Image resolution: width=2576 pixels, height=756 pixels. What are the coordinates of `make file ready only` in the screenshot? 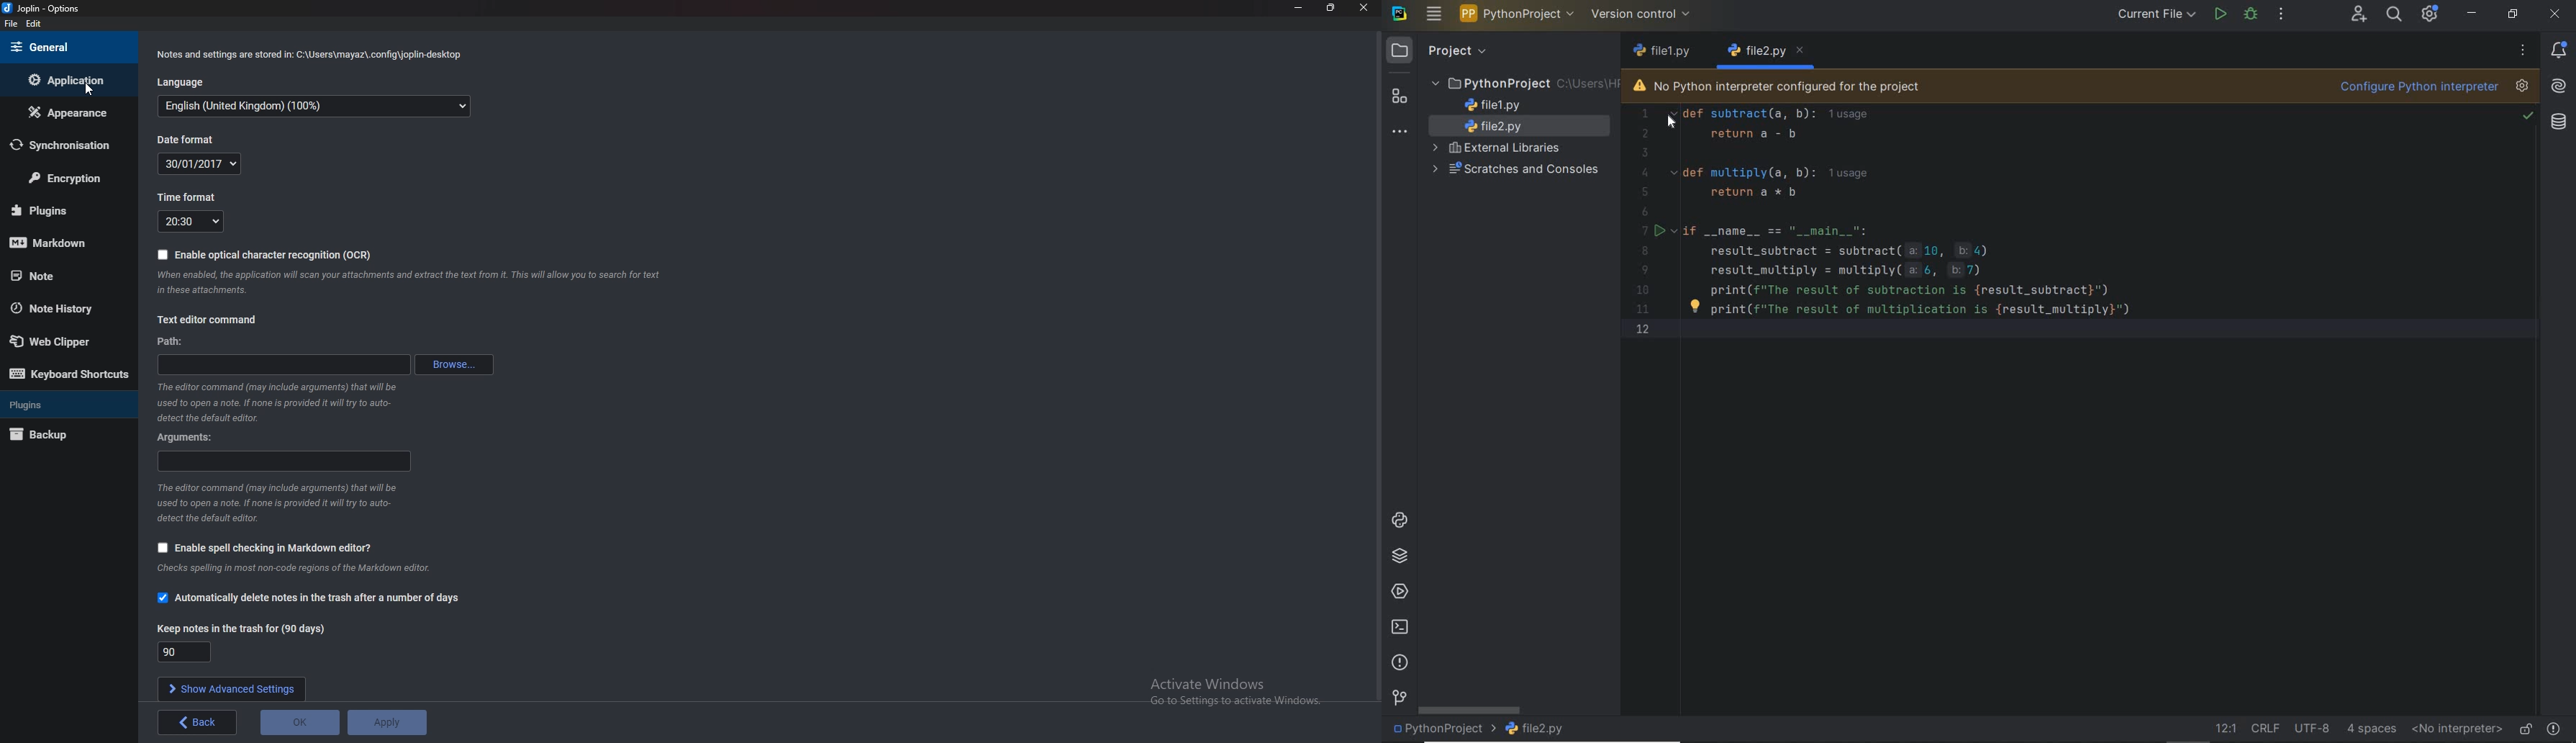 It's located at (2524, 727).